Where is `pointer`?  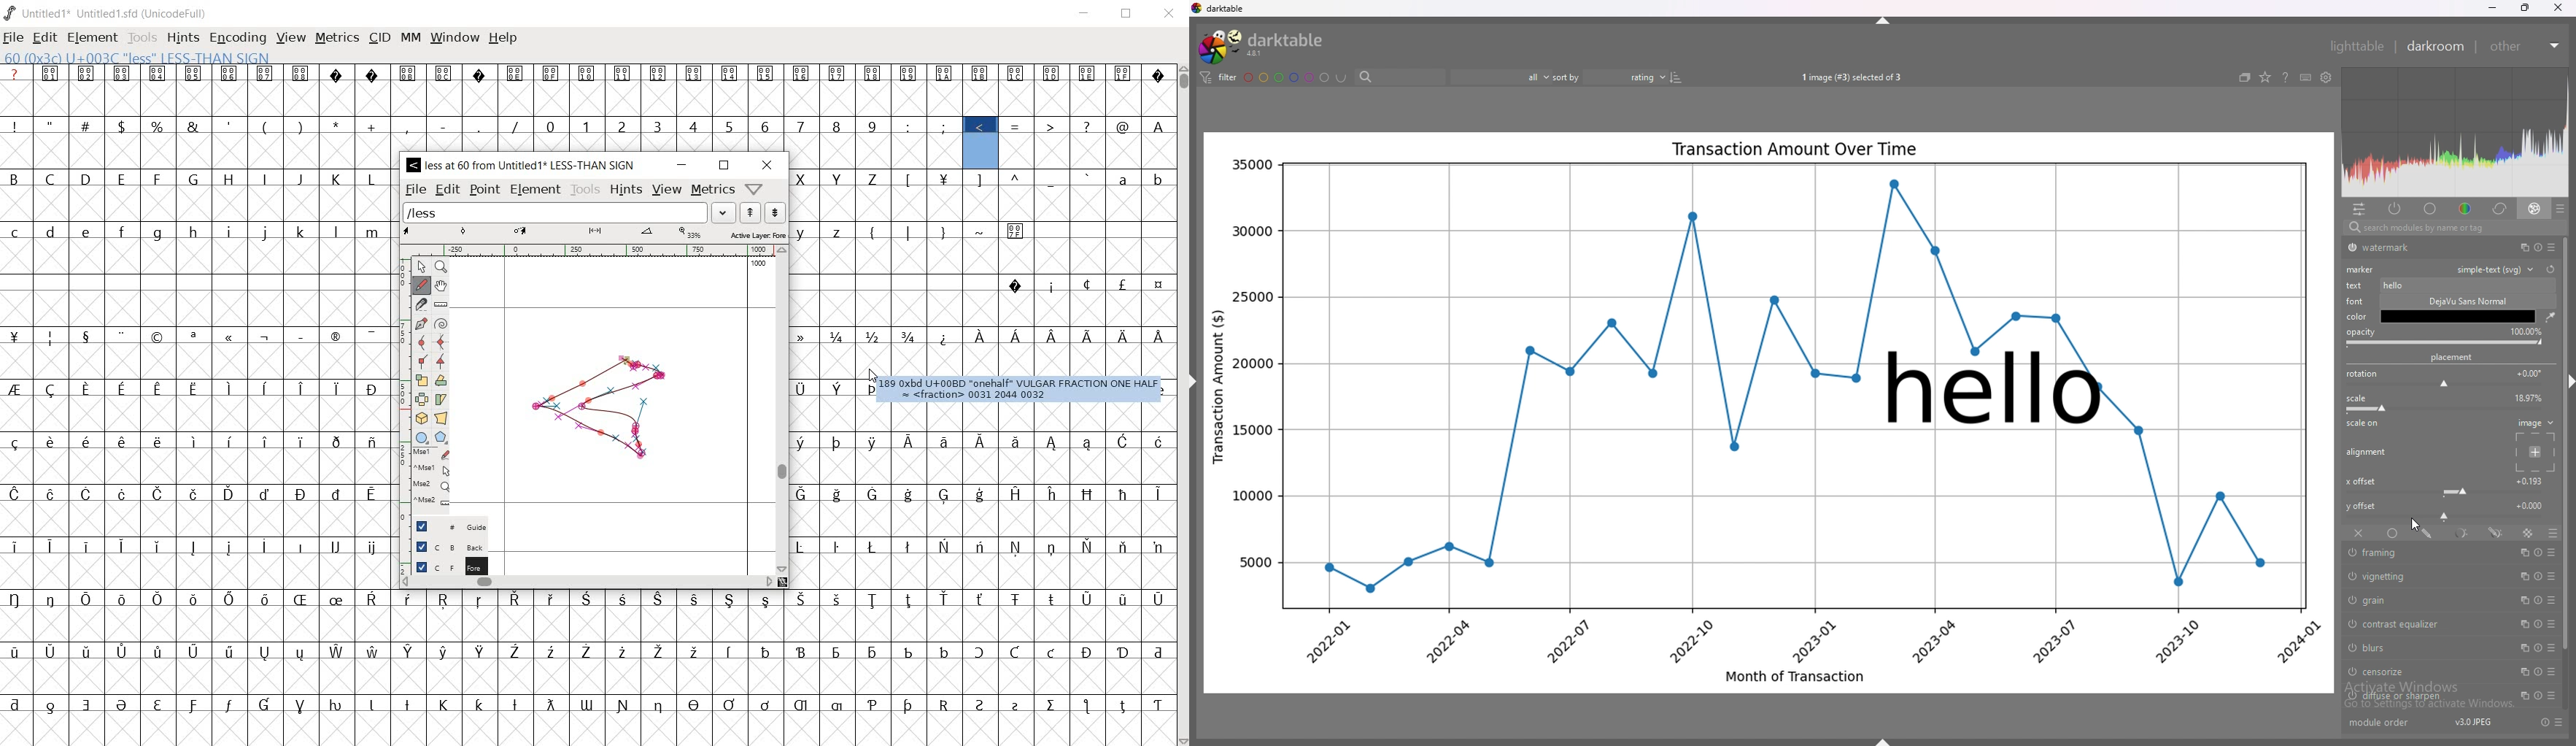 pointer is located at coordinates (421, 266).